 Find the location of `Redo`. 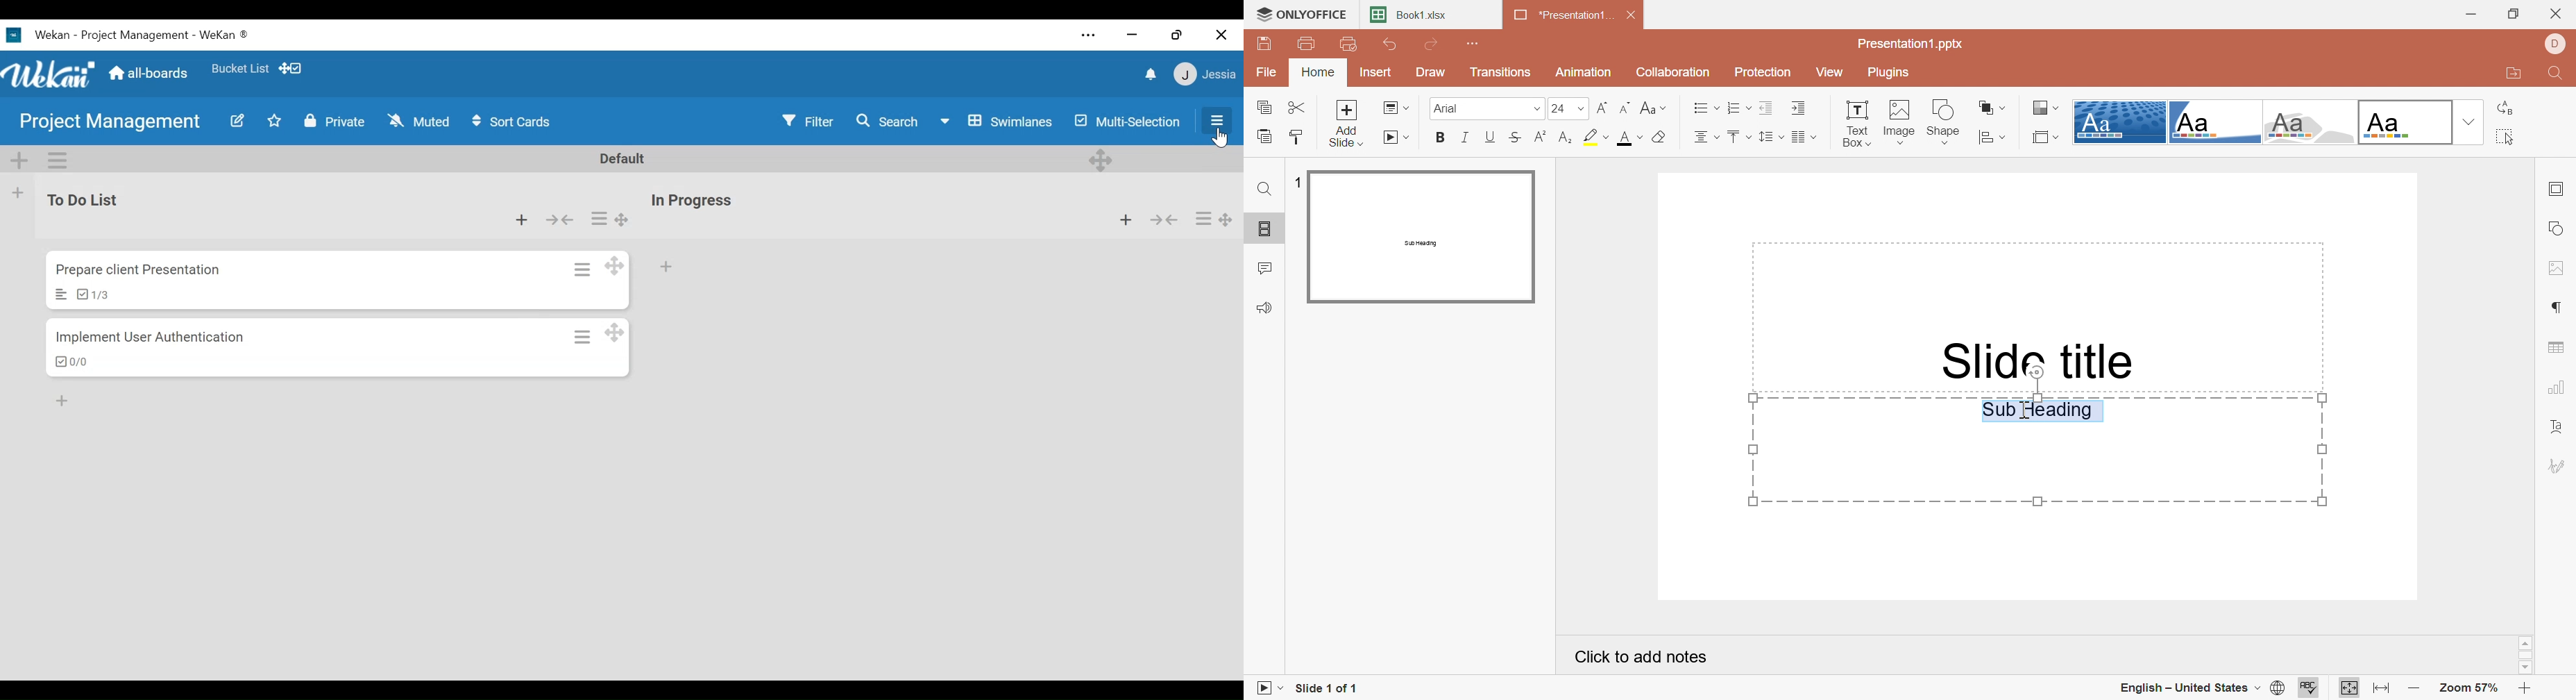

Redo is located at coordinates (1434, 44).